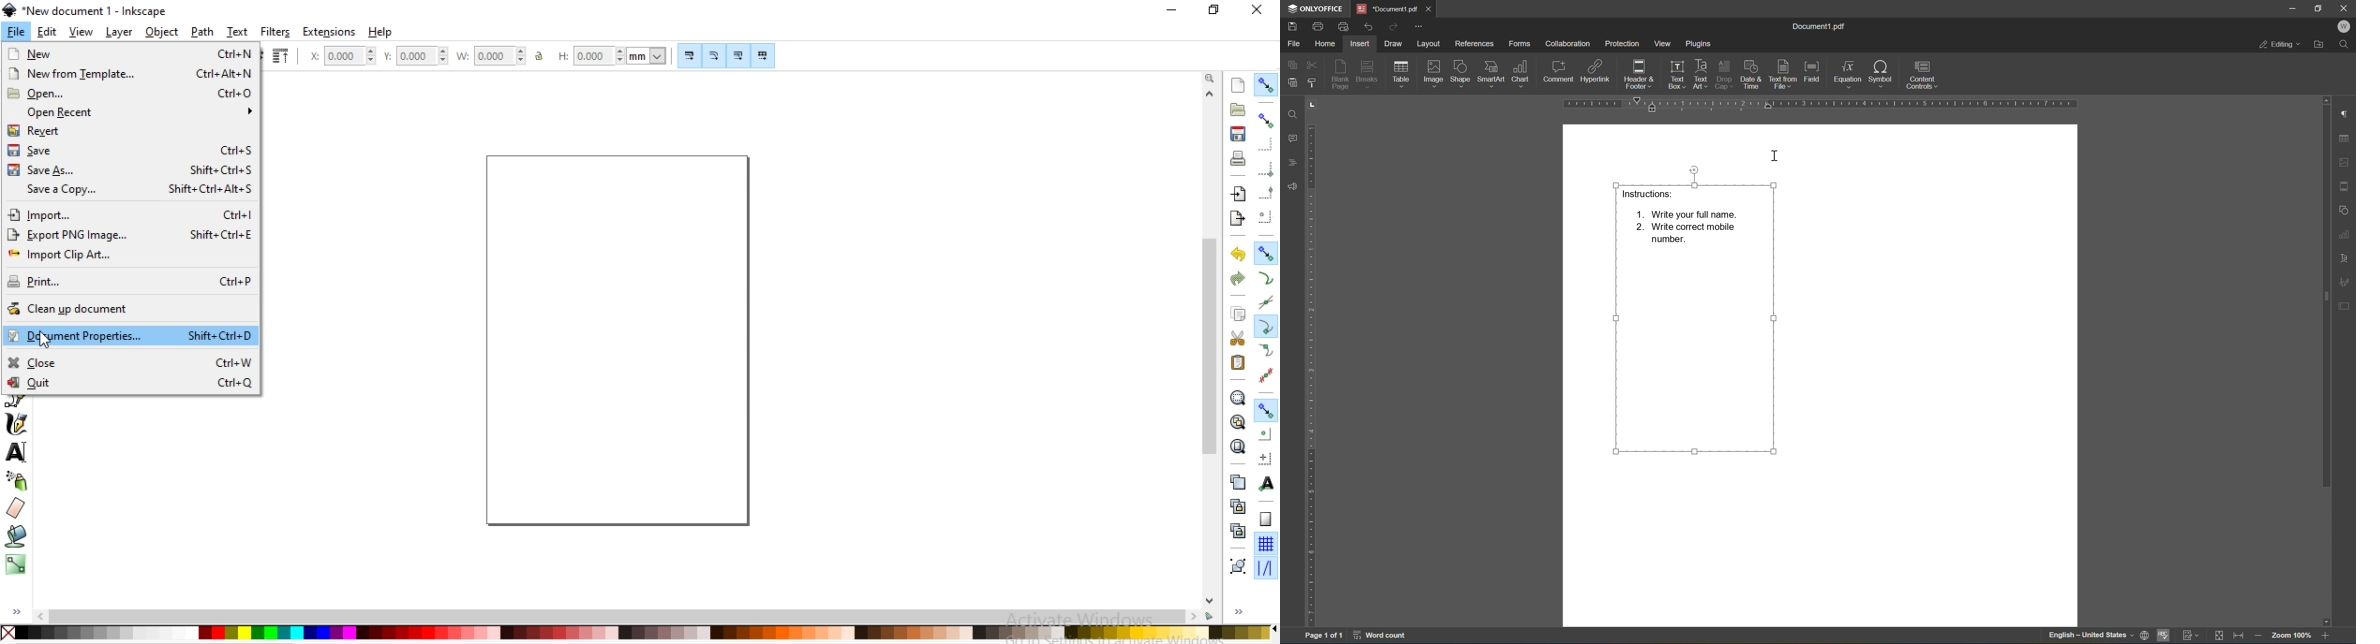  Describe the element at coordinates (1342, 75) in the screenshot. I see `blank page` at that location.